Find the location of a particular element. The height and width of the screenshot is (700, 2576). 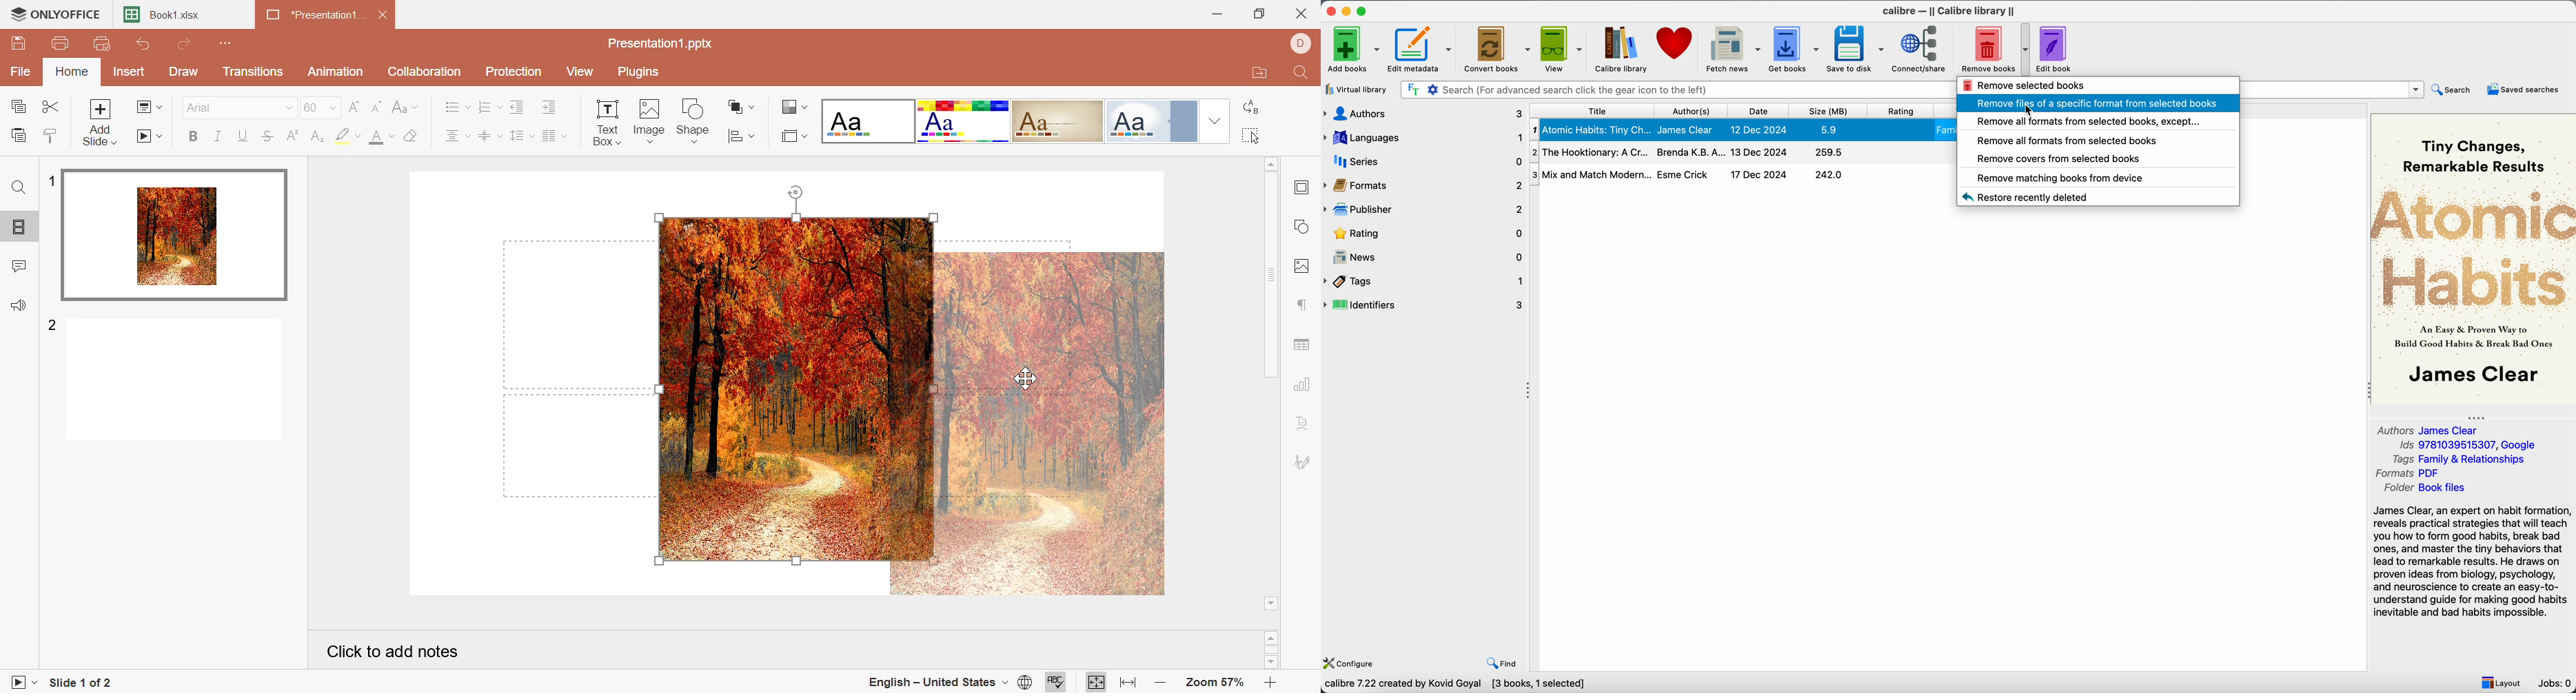

Save is located at coordinates (16, 41).